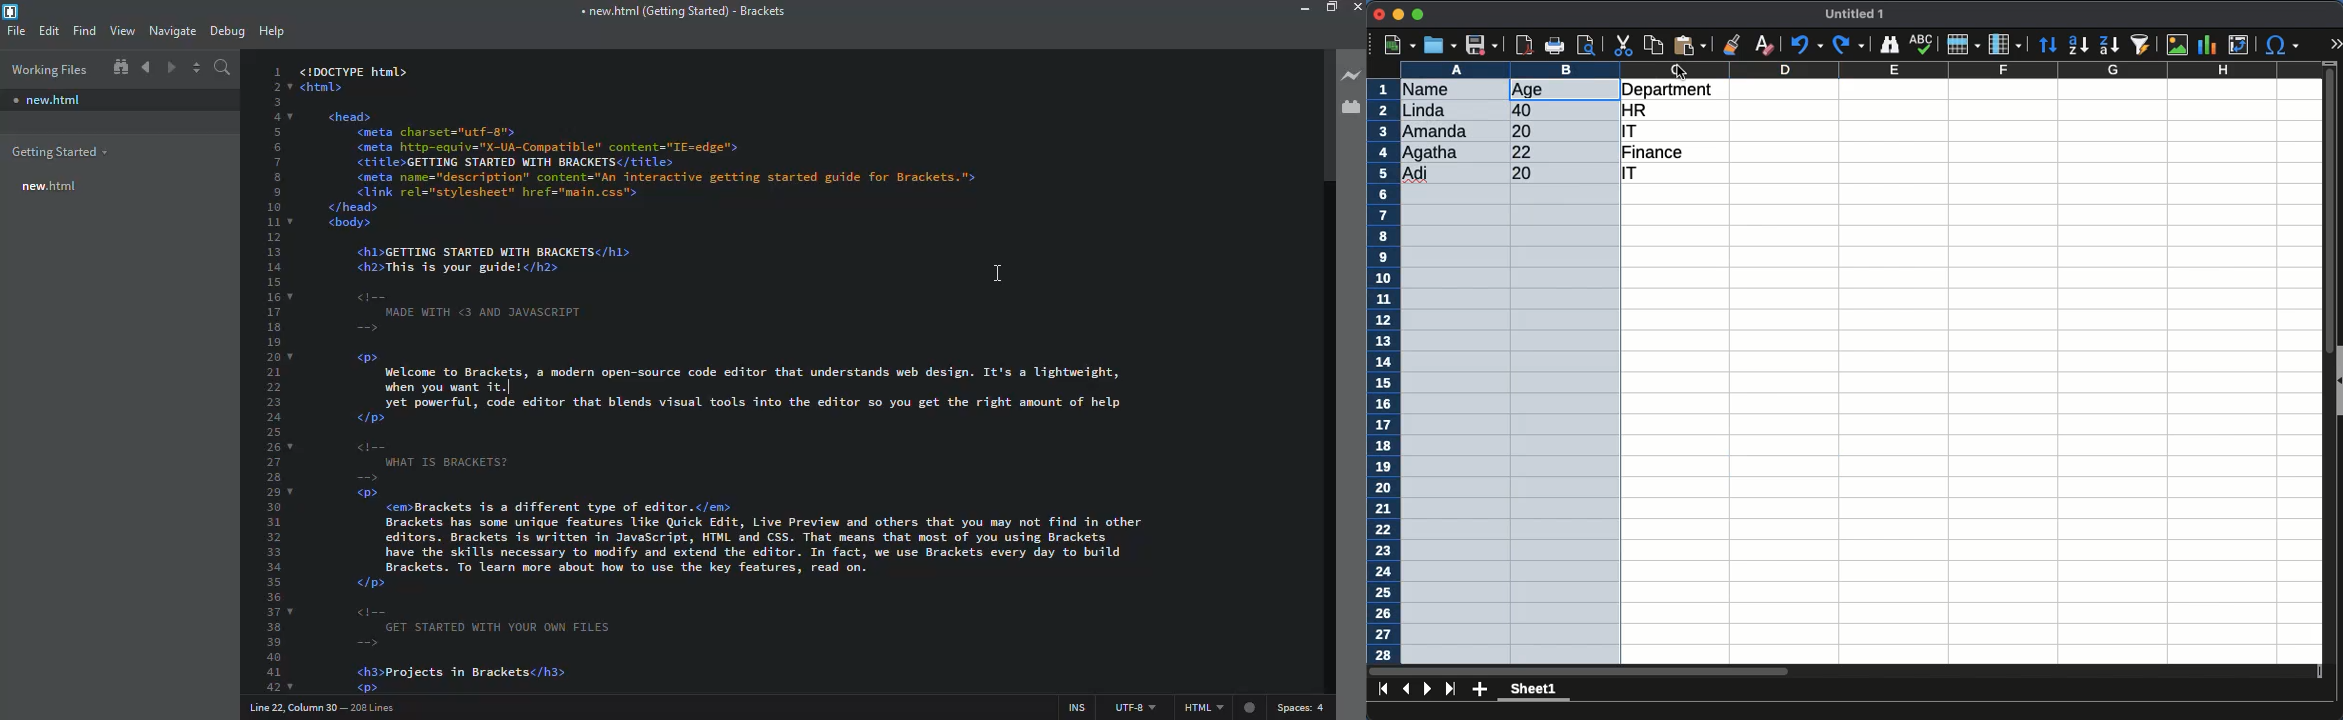  I want to click on maximize, so click(1334, 7).